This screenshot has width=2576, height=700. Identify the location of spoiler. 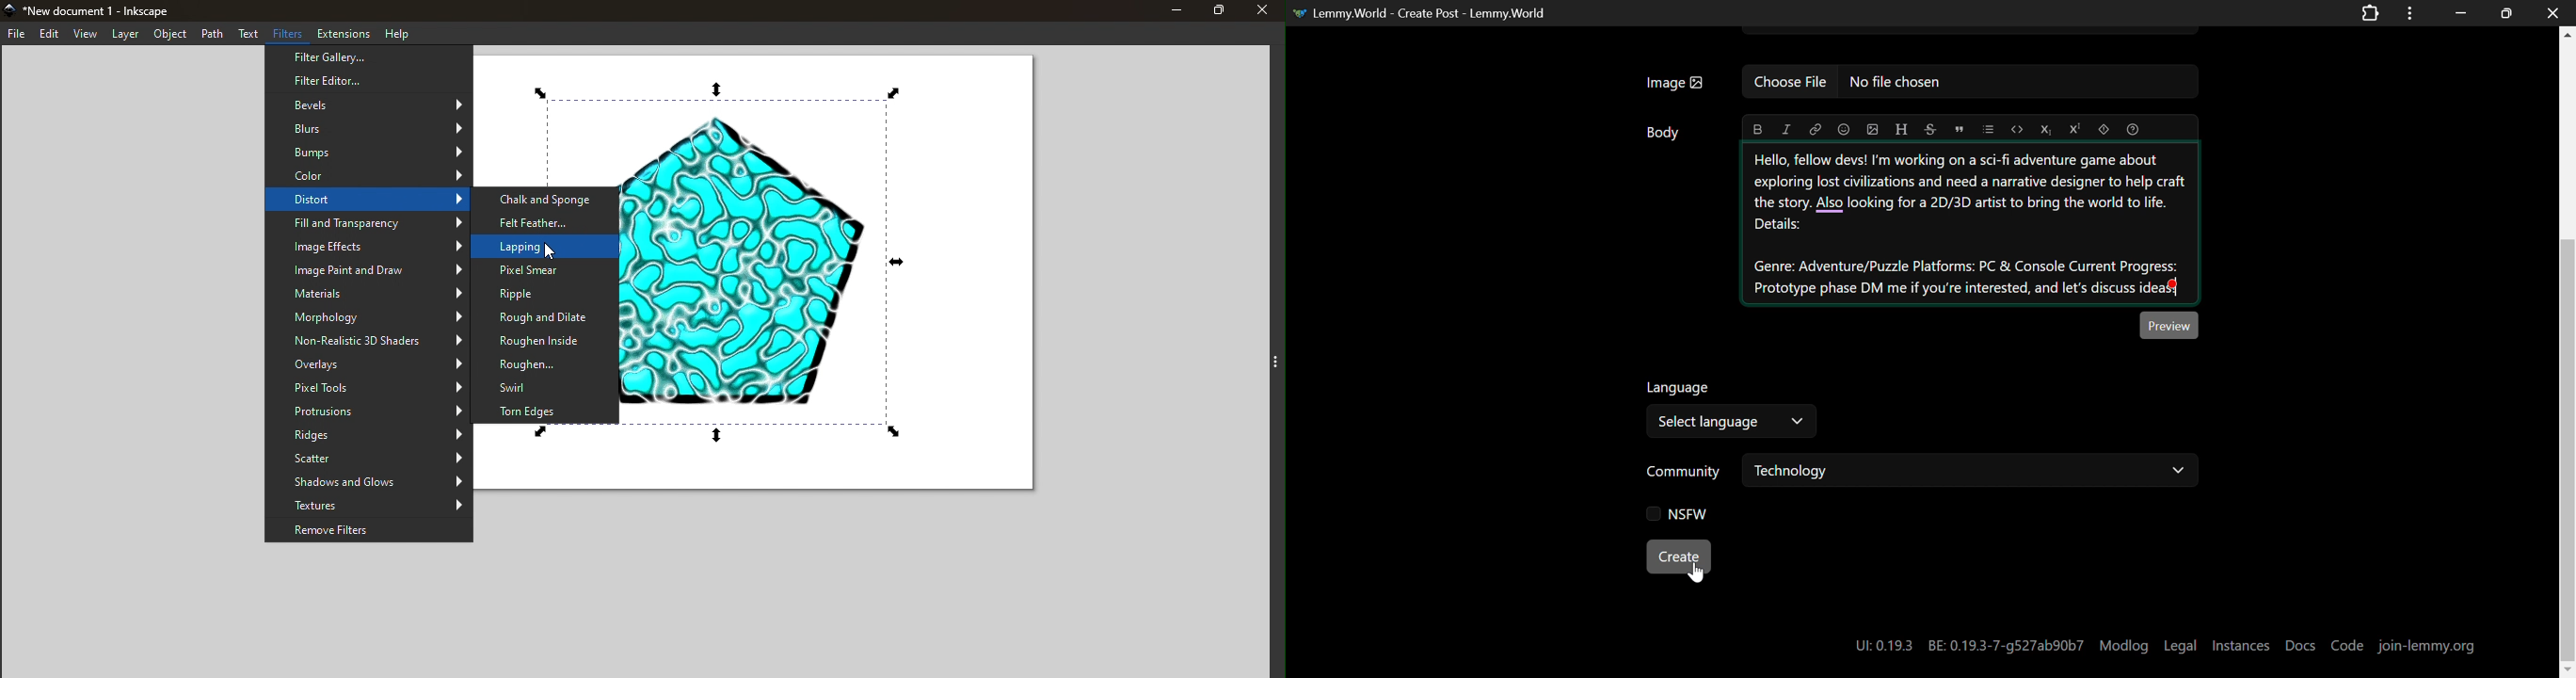
(2103, 129).